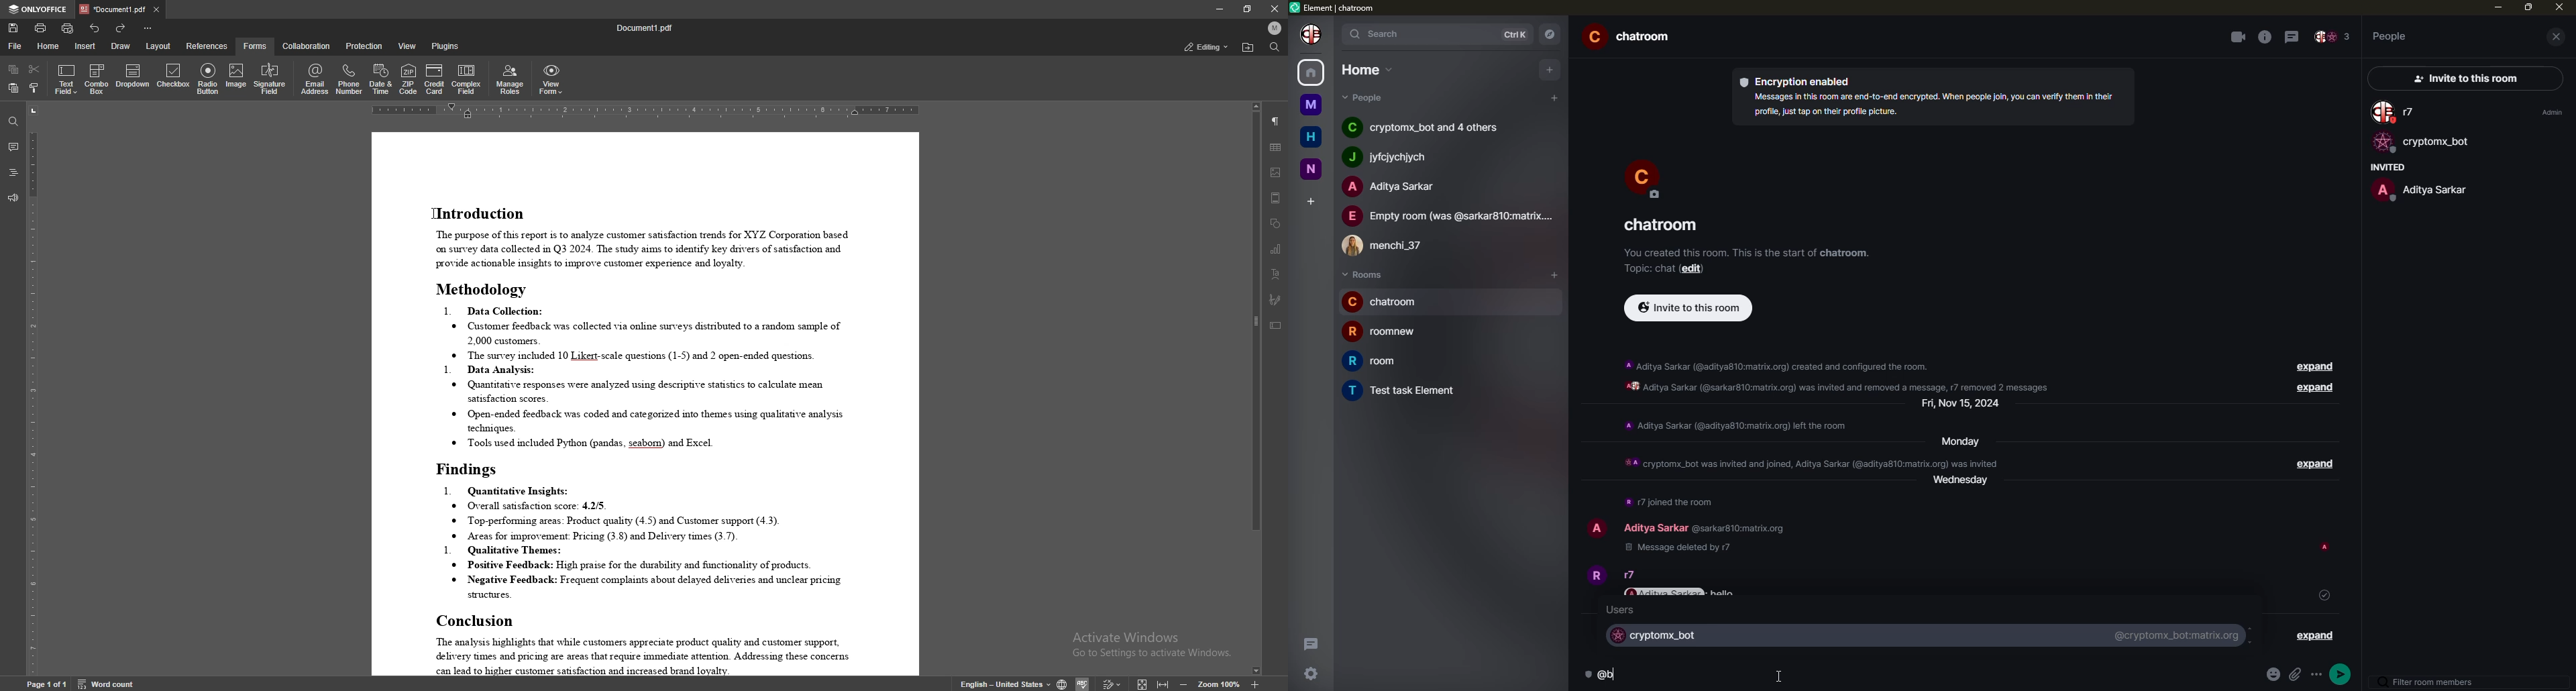 The width and height of the screenshot is (2576, 700). I want to click on options, so click(2318, 672).